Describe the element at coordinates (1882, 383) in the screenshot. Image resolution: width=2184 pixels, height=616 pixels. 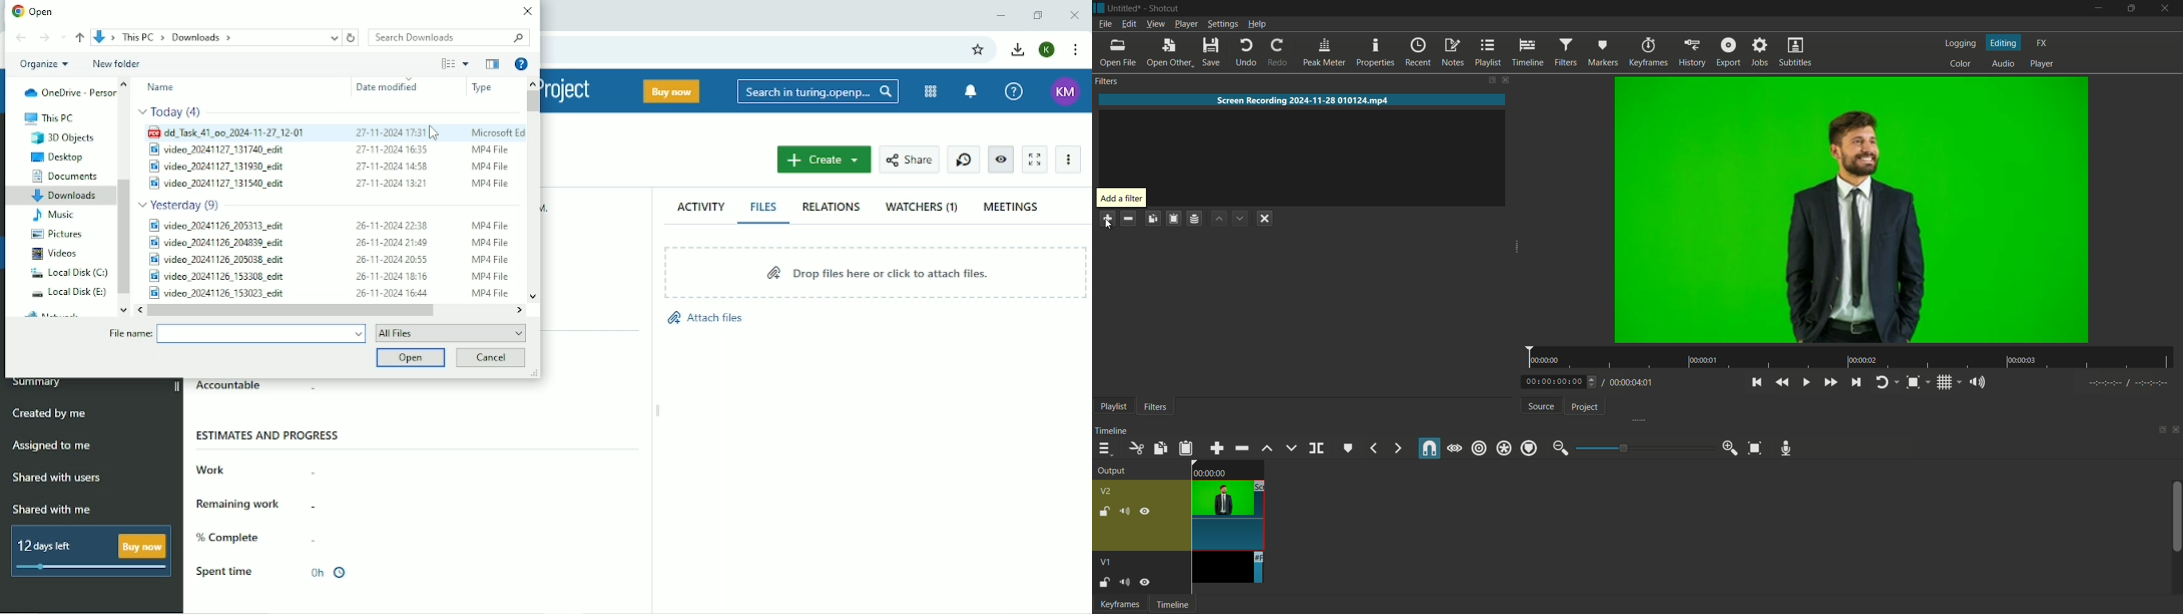
I see `toggle player looping` at that location.